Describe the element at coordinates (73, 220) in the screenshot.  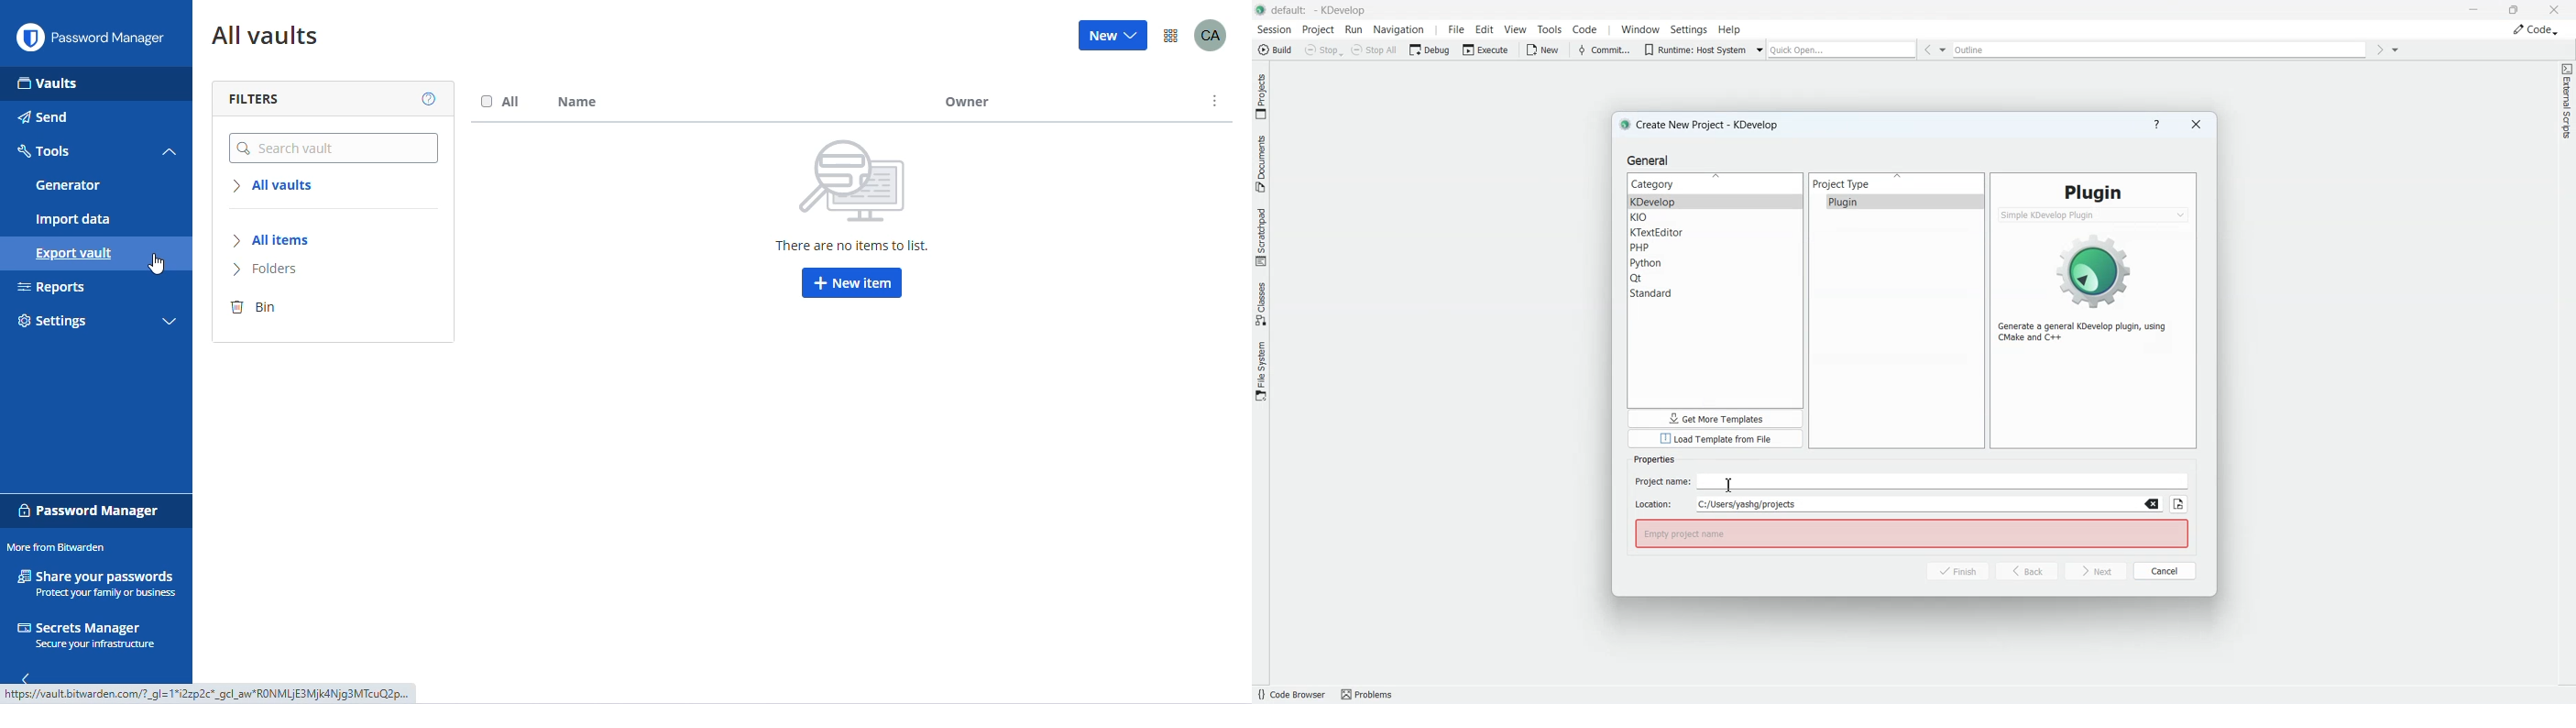
I see `import data` at that location.